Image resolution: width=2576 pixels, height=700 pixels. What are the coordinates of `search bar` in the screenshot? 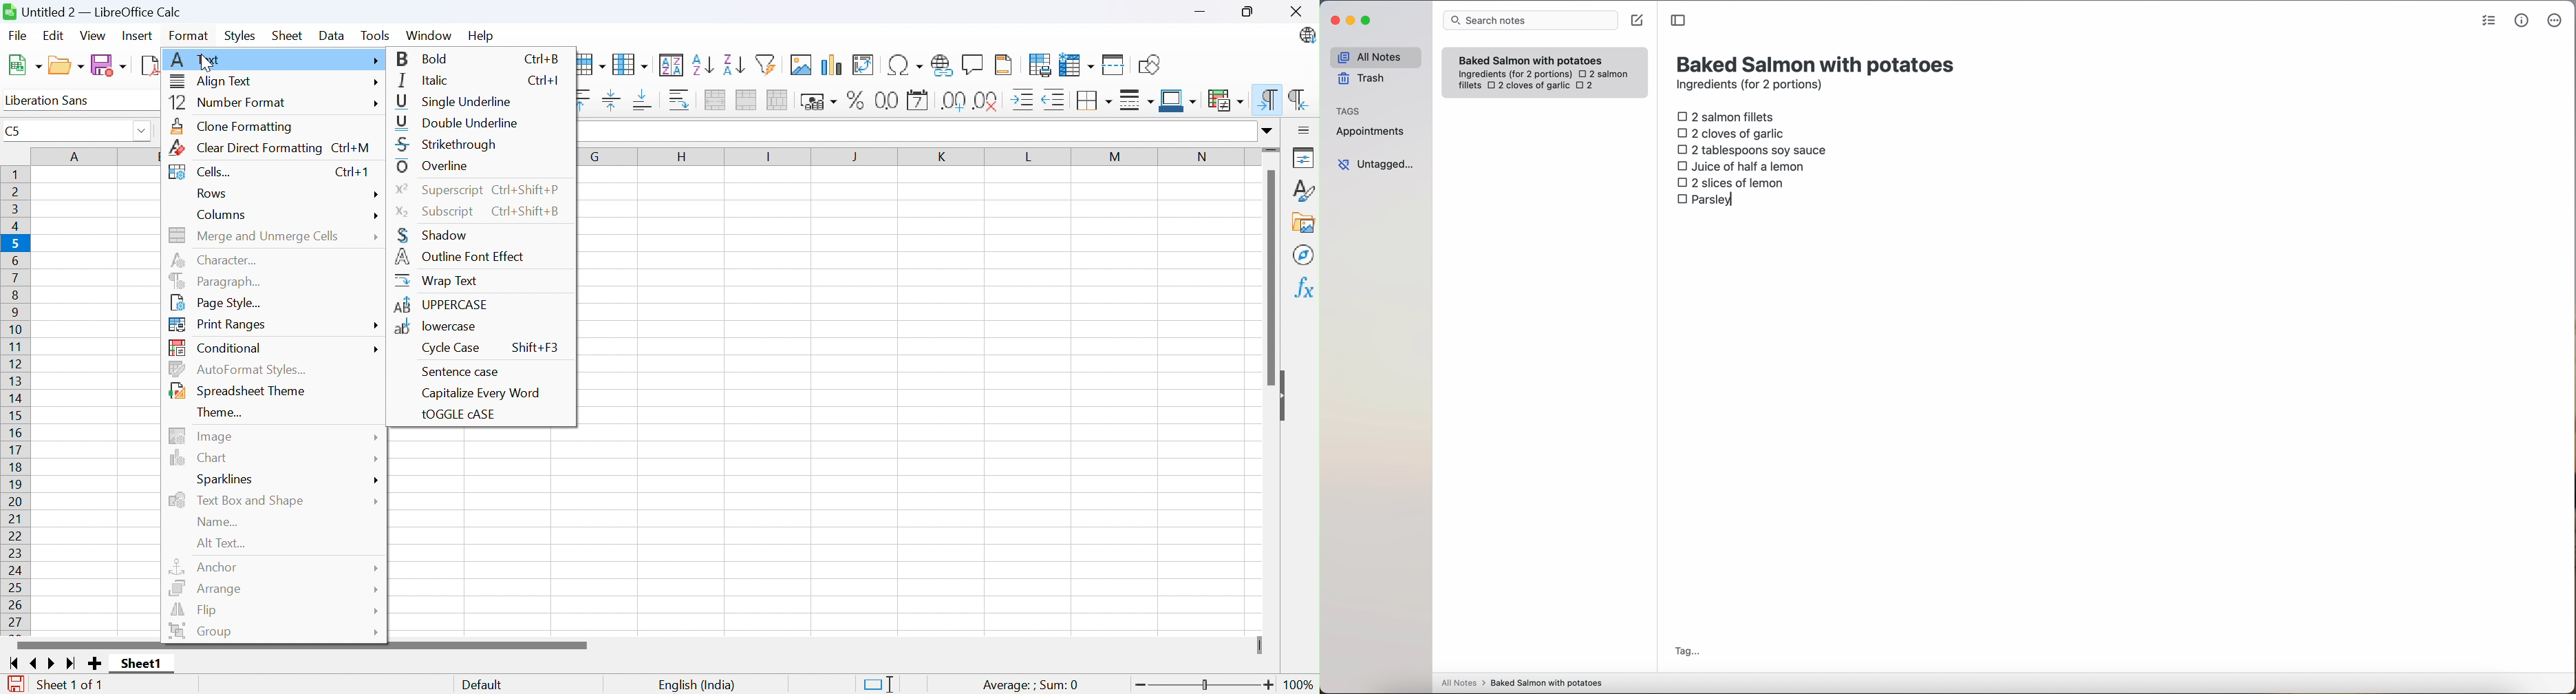 It's located at (1529, 21).